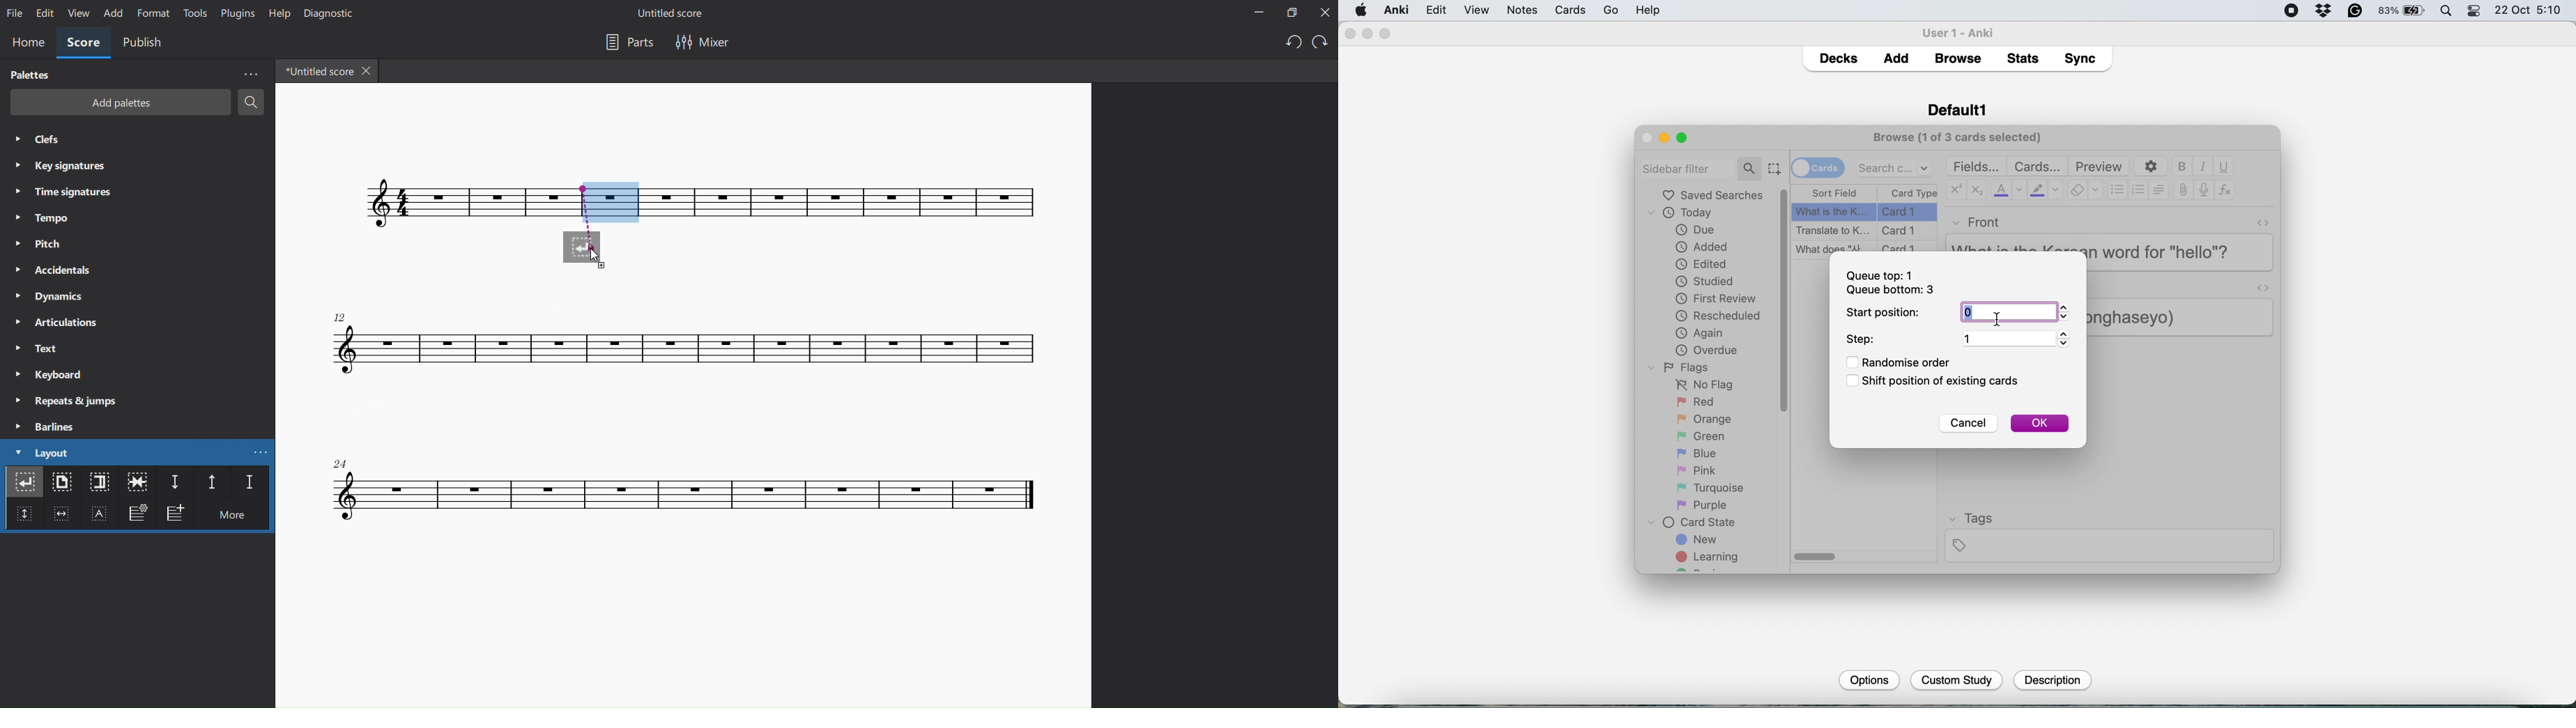 This screenshot has height=728, width=2576. Describe the element at coordinates (1895, 167) in the screenshot. I see `search bar` at that location.